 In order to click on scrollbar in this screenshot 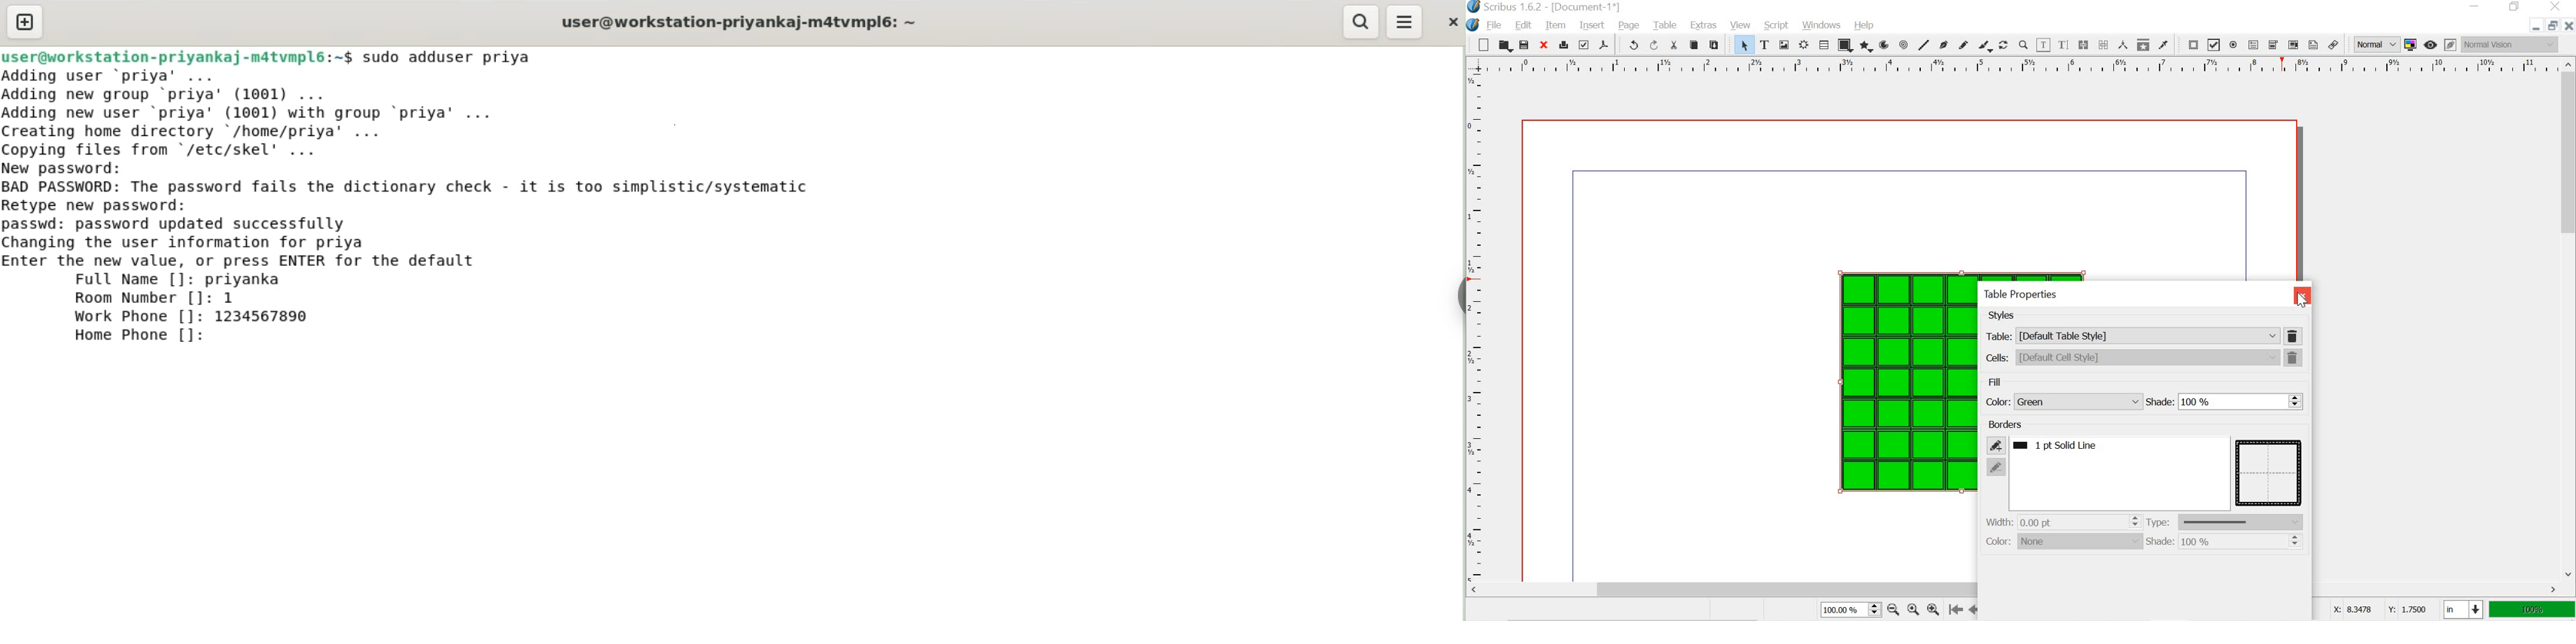, I will do `click(2569, 317)`.